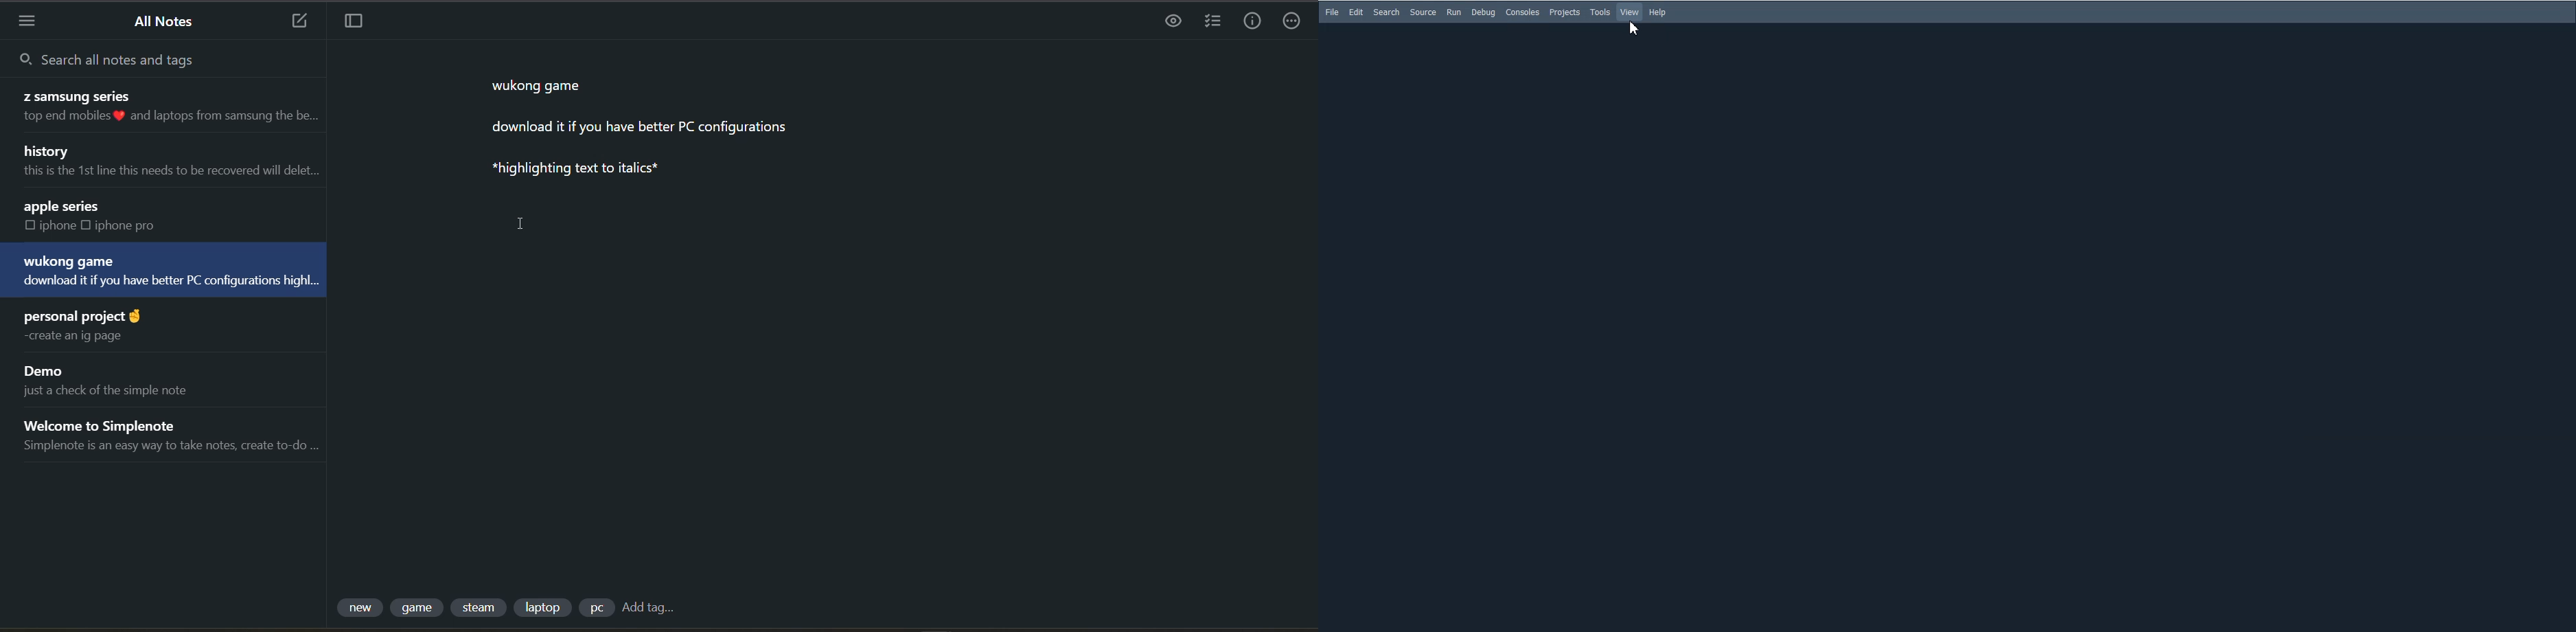 The width and height of the screenshot is (2576, 644). Describe the element at coordinates (1252, 21) in the screenshot. I see `info` at that location.